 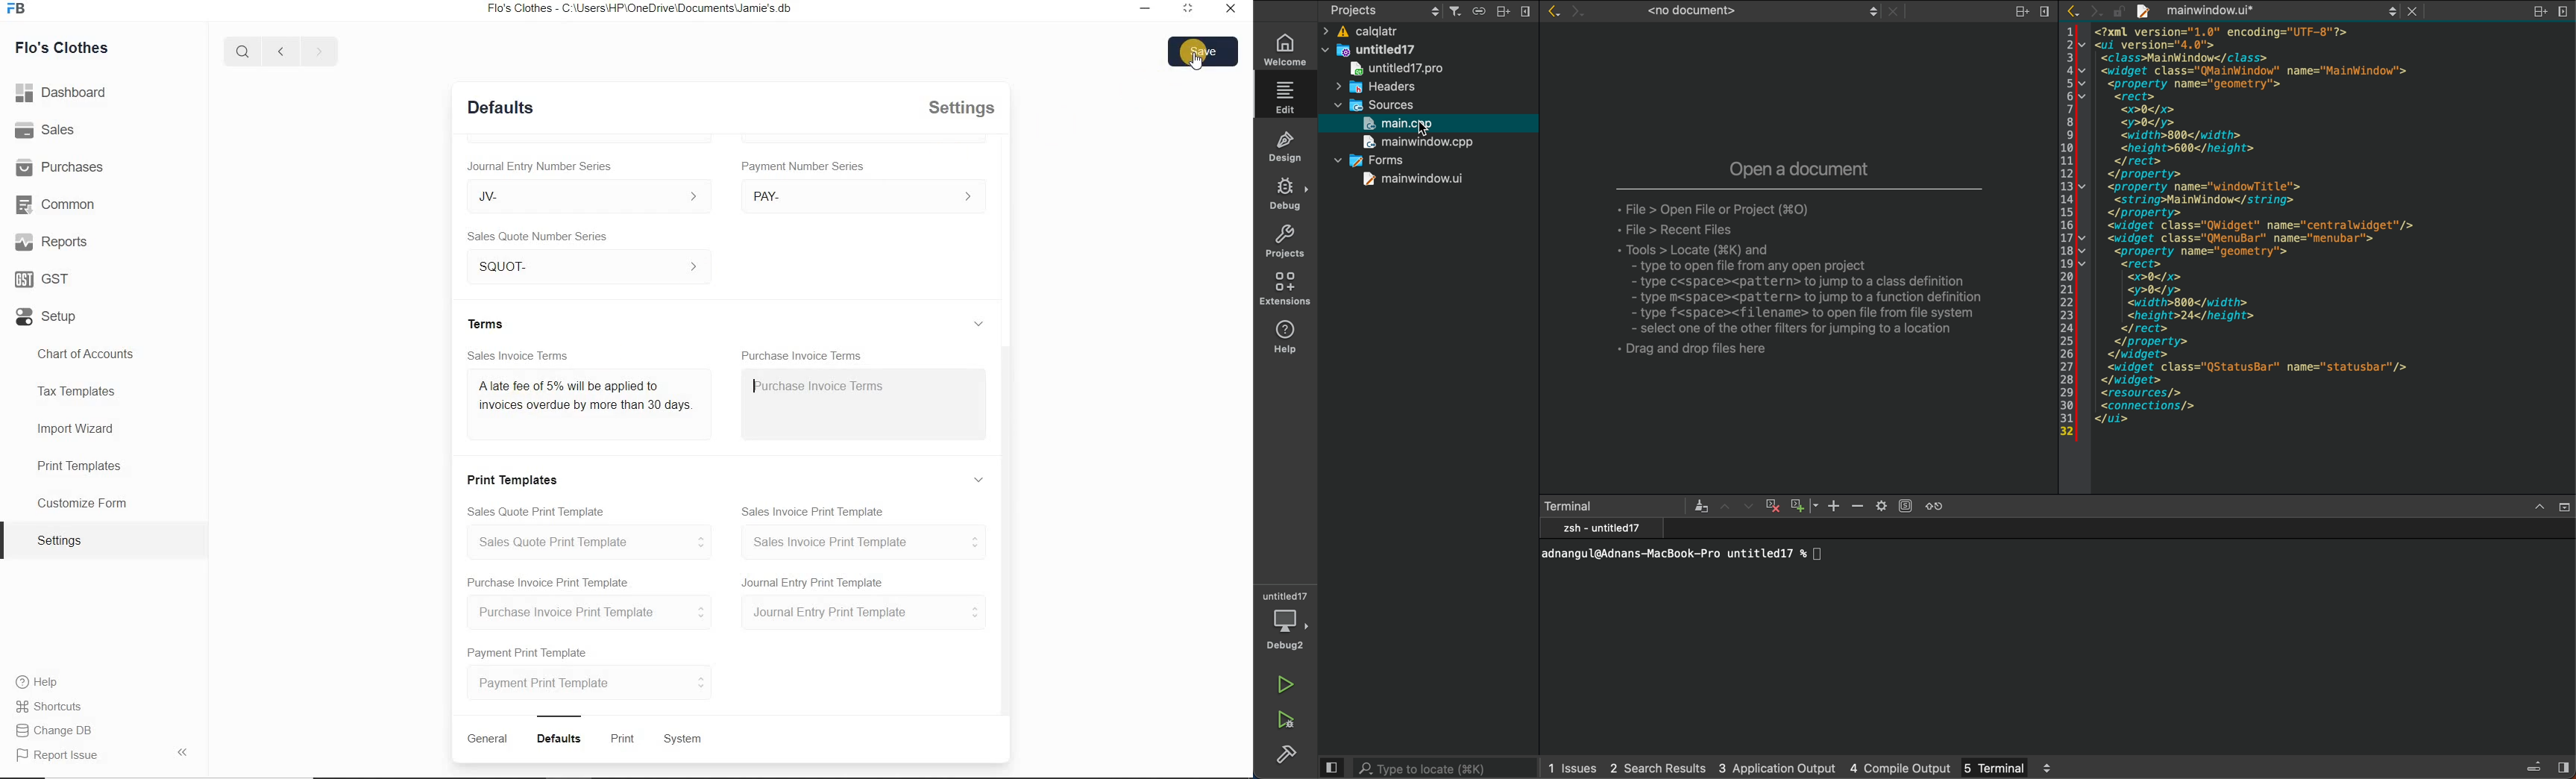 I want to click on Sales Invoice Print Template, so click(x=815, y=509).